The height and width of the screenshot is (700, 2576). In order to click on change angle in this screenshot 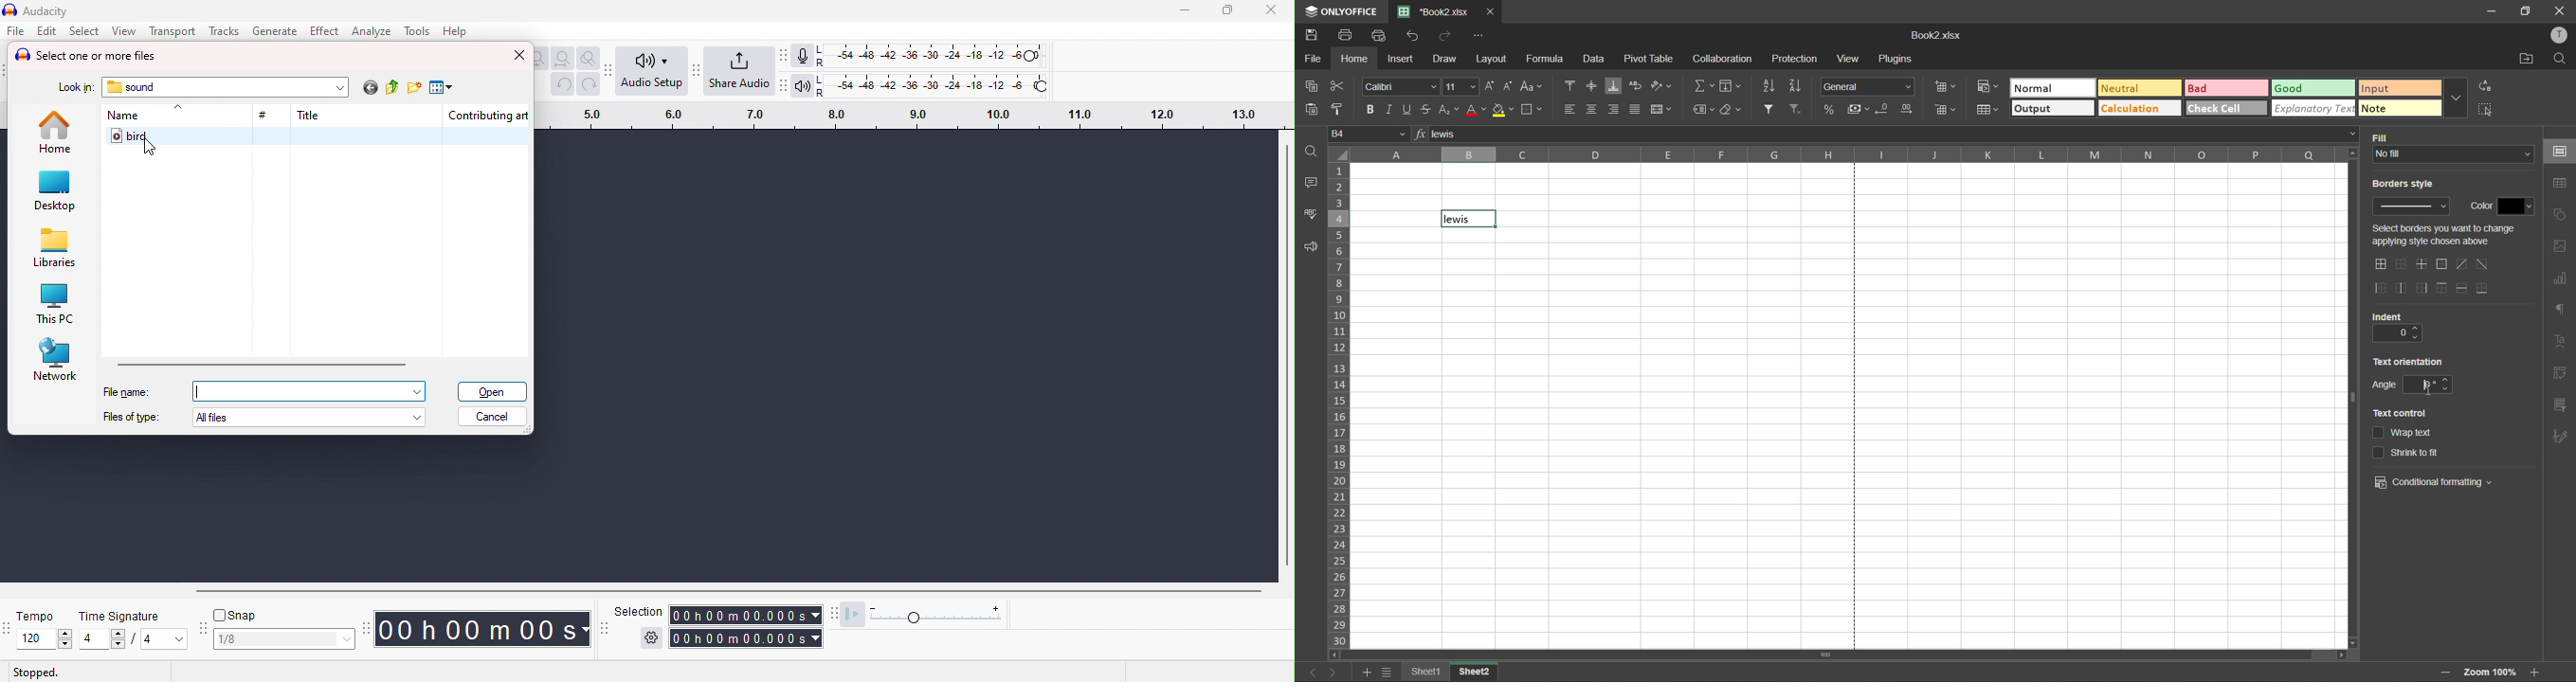, I will do `click(2420, 384)`.